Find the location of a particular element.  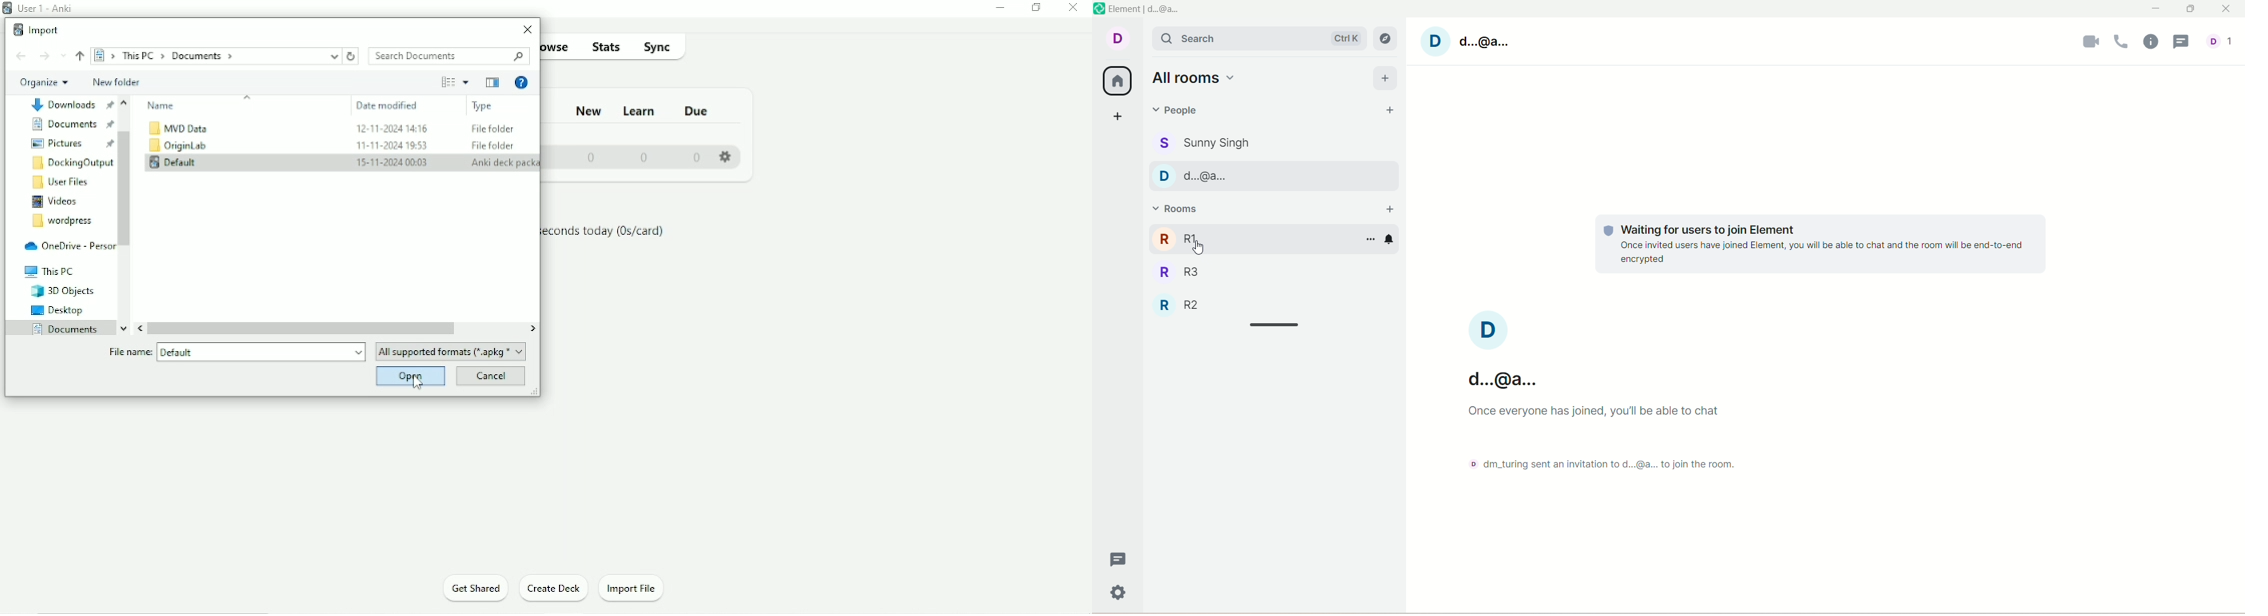

voice call is located at coordinates (2122, 41).